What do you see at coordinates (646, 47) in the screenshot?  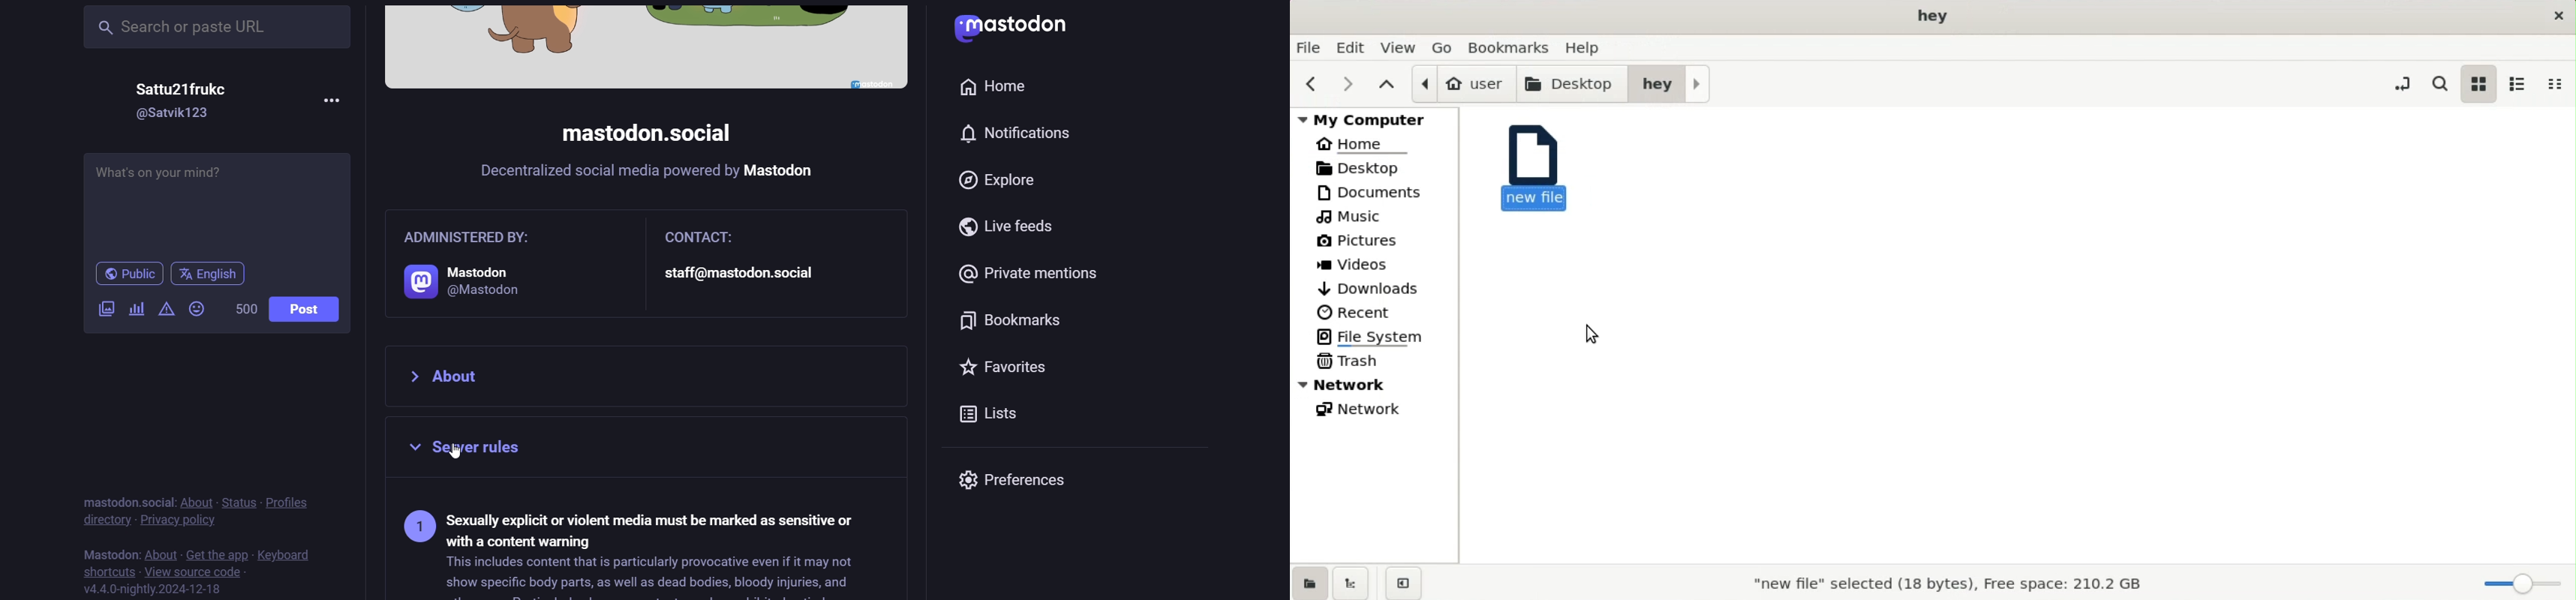 I see `image` at bounding box center [646, 47].